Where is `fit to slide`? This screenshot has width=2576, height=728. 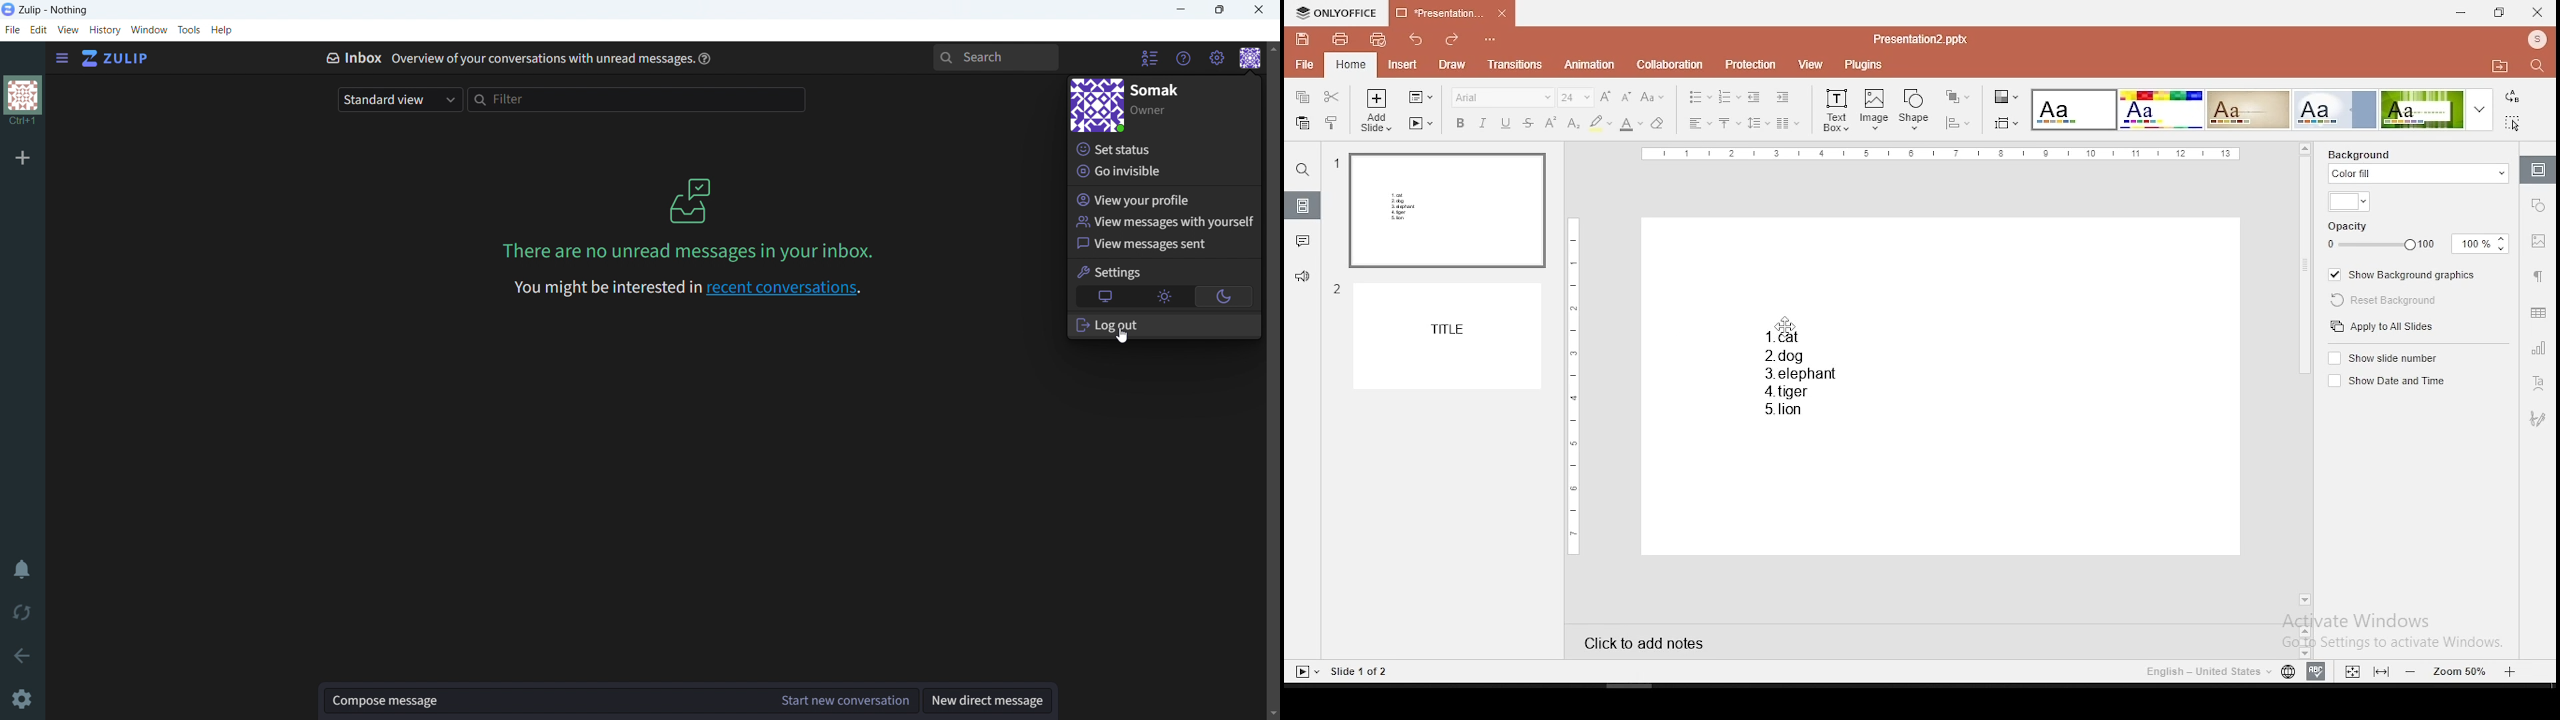
fit to slide is located at coordinates (2352, 669).